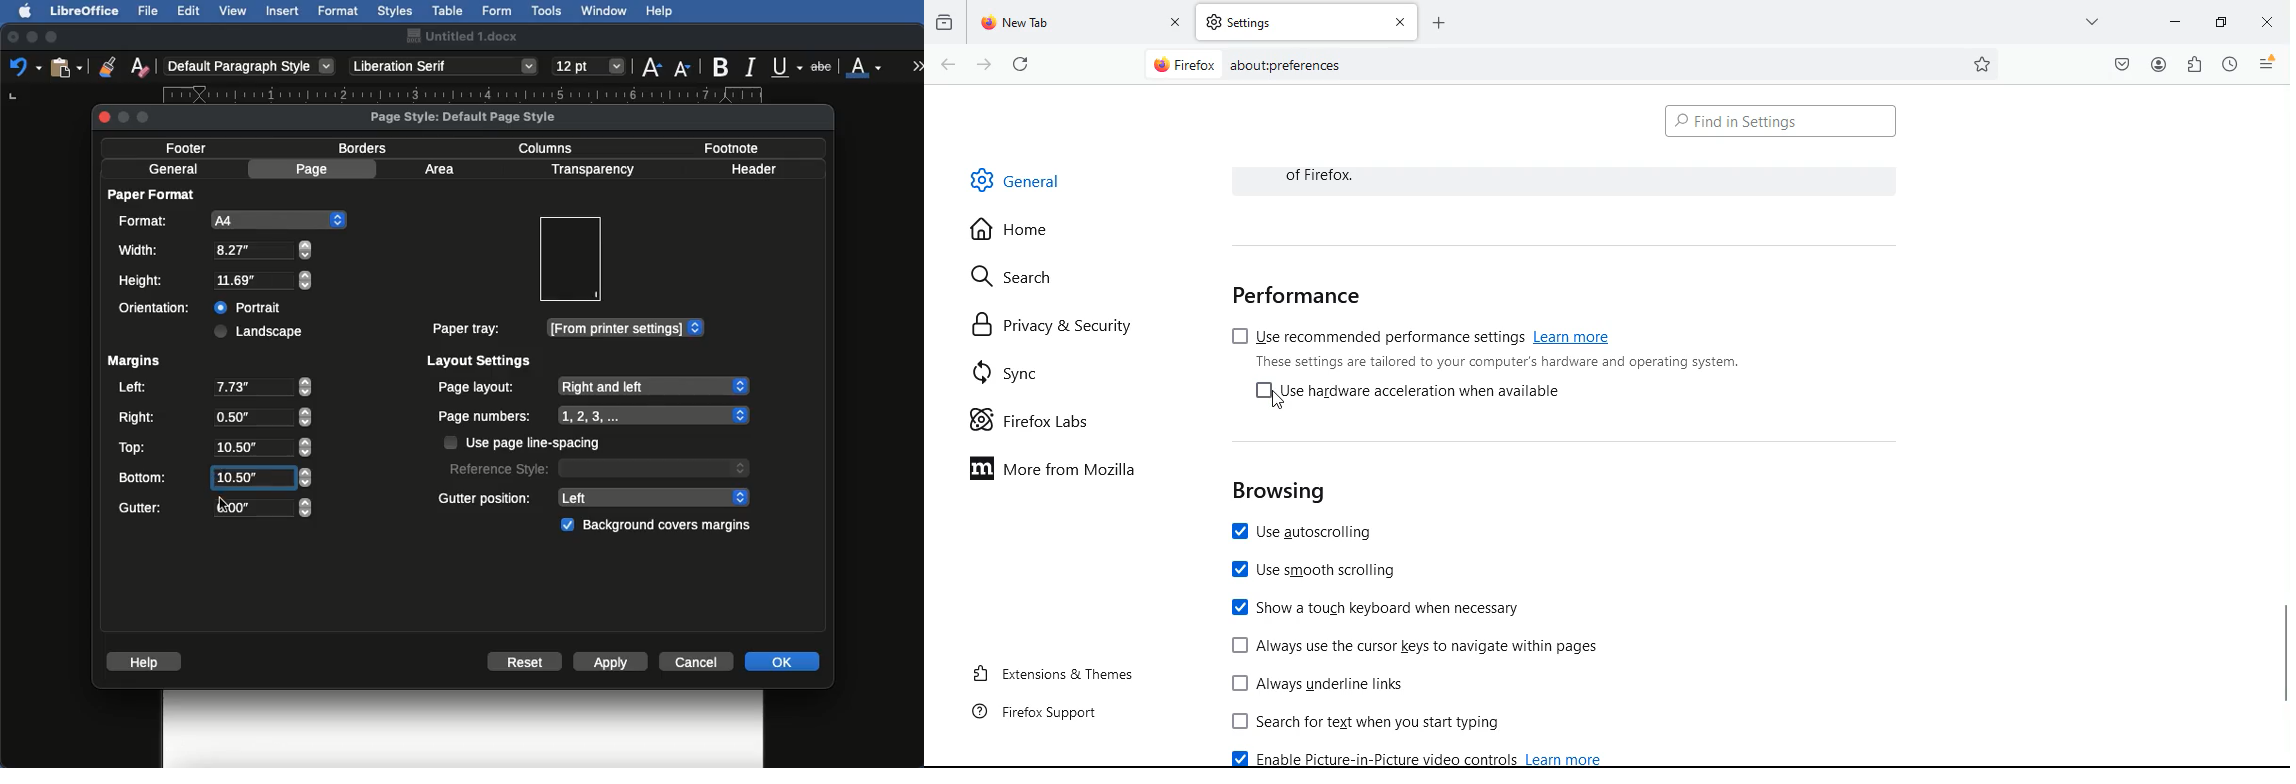 This screenshot has height=784, width=2296. What do you see at coordinates (659, 11) in the screenshot?
I see `Help` at bounding box center [659, 11].